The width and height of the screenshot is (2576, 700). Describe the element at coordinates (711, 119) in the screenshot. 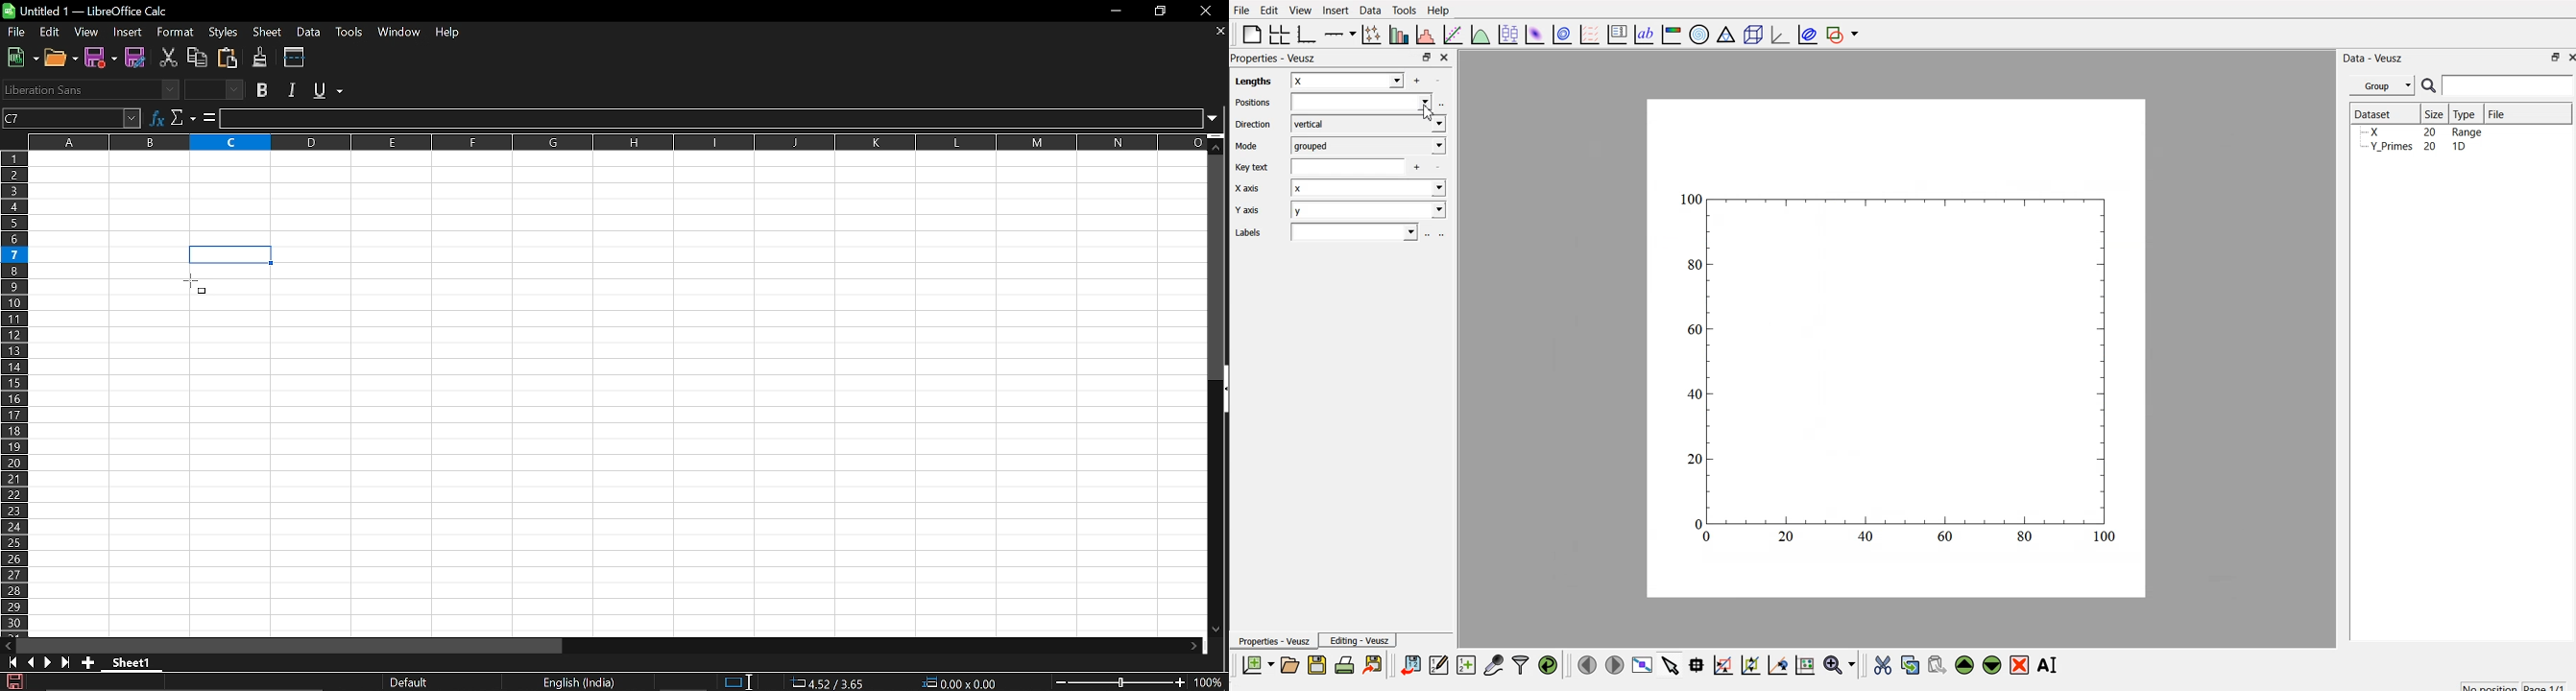

I see `Input line` at that location.